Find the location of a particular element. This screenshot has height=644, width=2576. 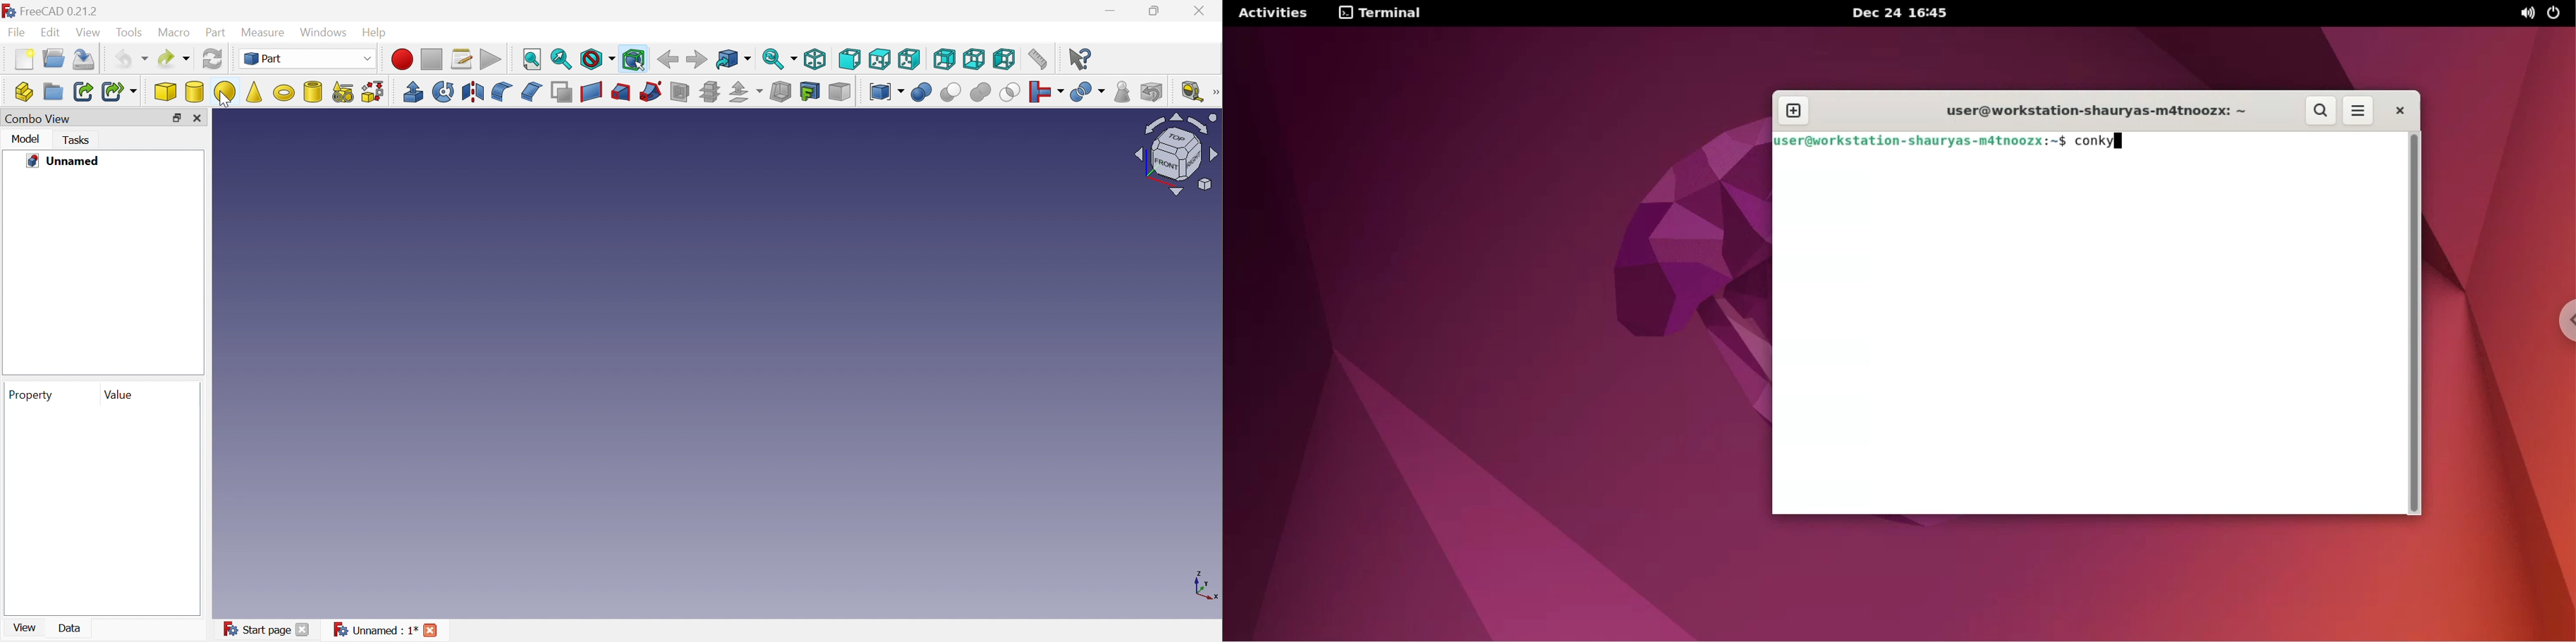

New is located at coordinates (24, 59).